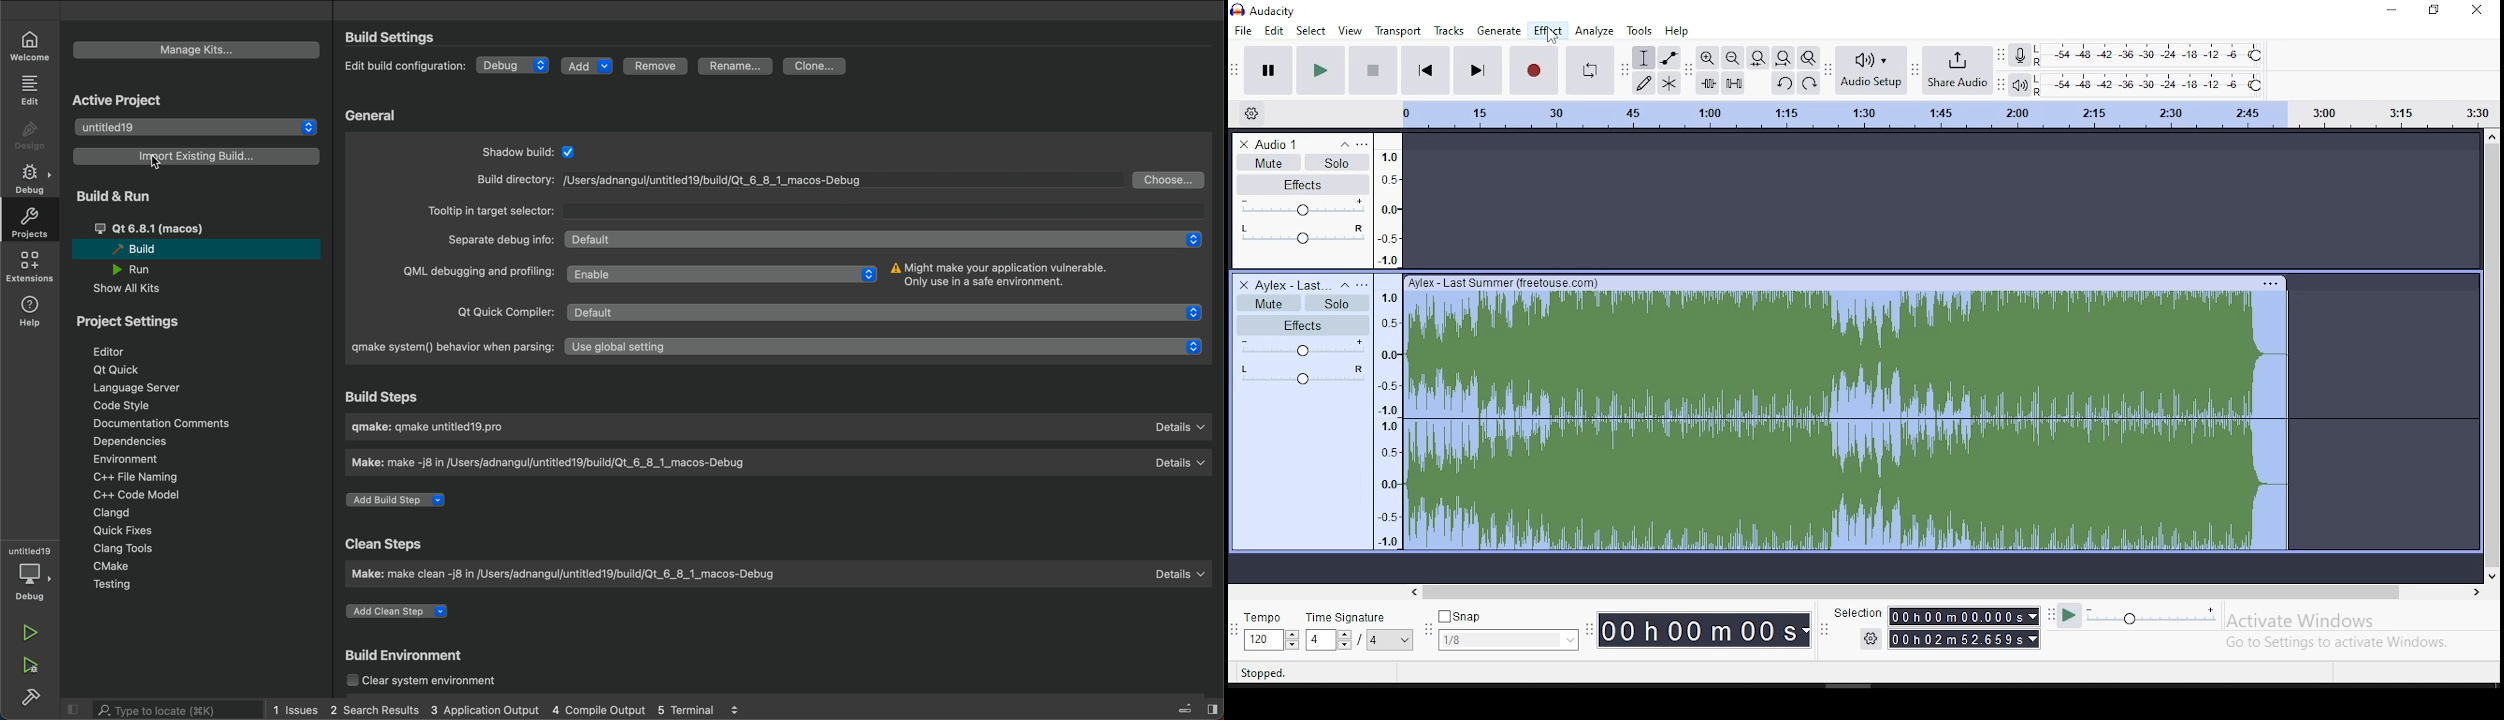 This screenshot has width=2520, height=728. What do you see at coordinates (2150, 86) in the screenshot?
I see `playback meter` at bounding box center [2150, 86].